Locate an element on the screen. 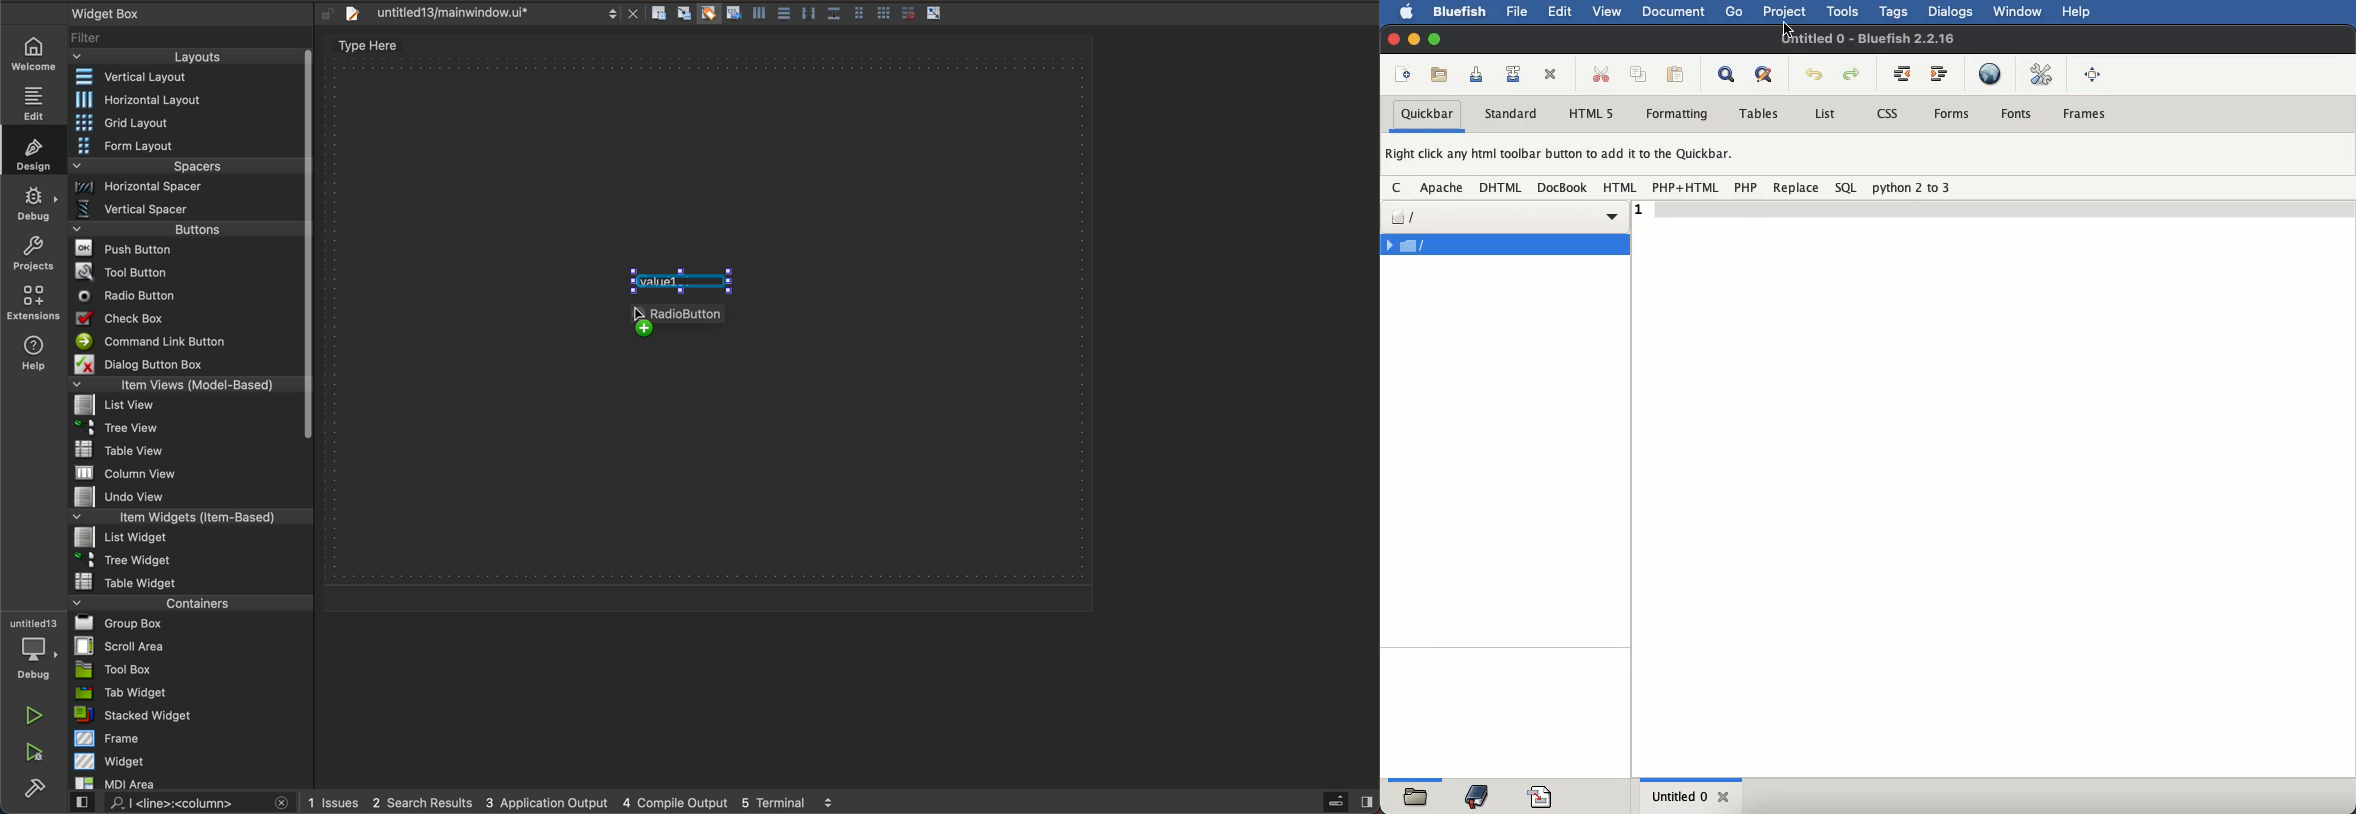 The image size is (2380, 840). layouts is located at coordinates (186, 60).